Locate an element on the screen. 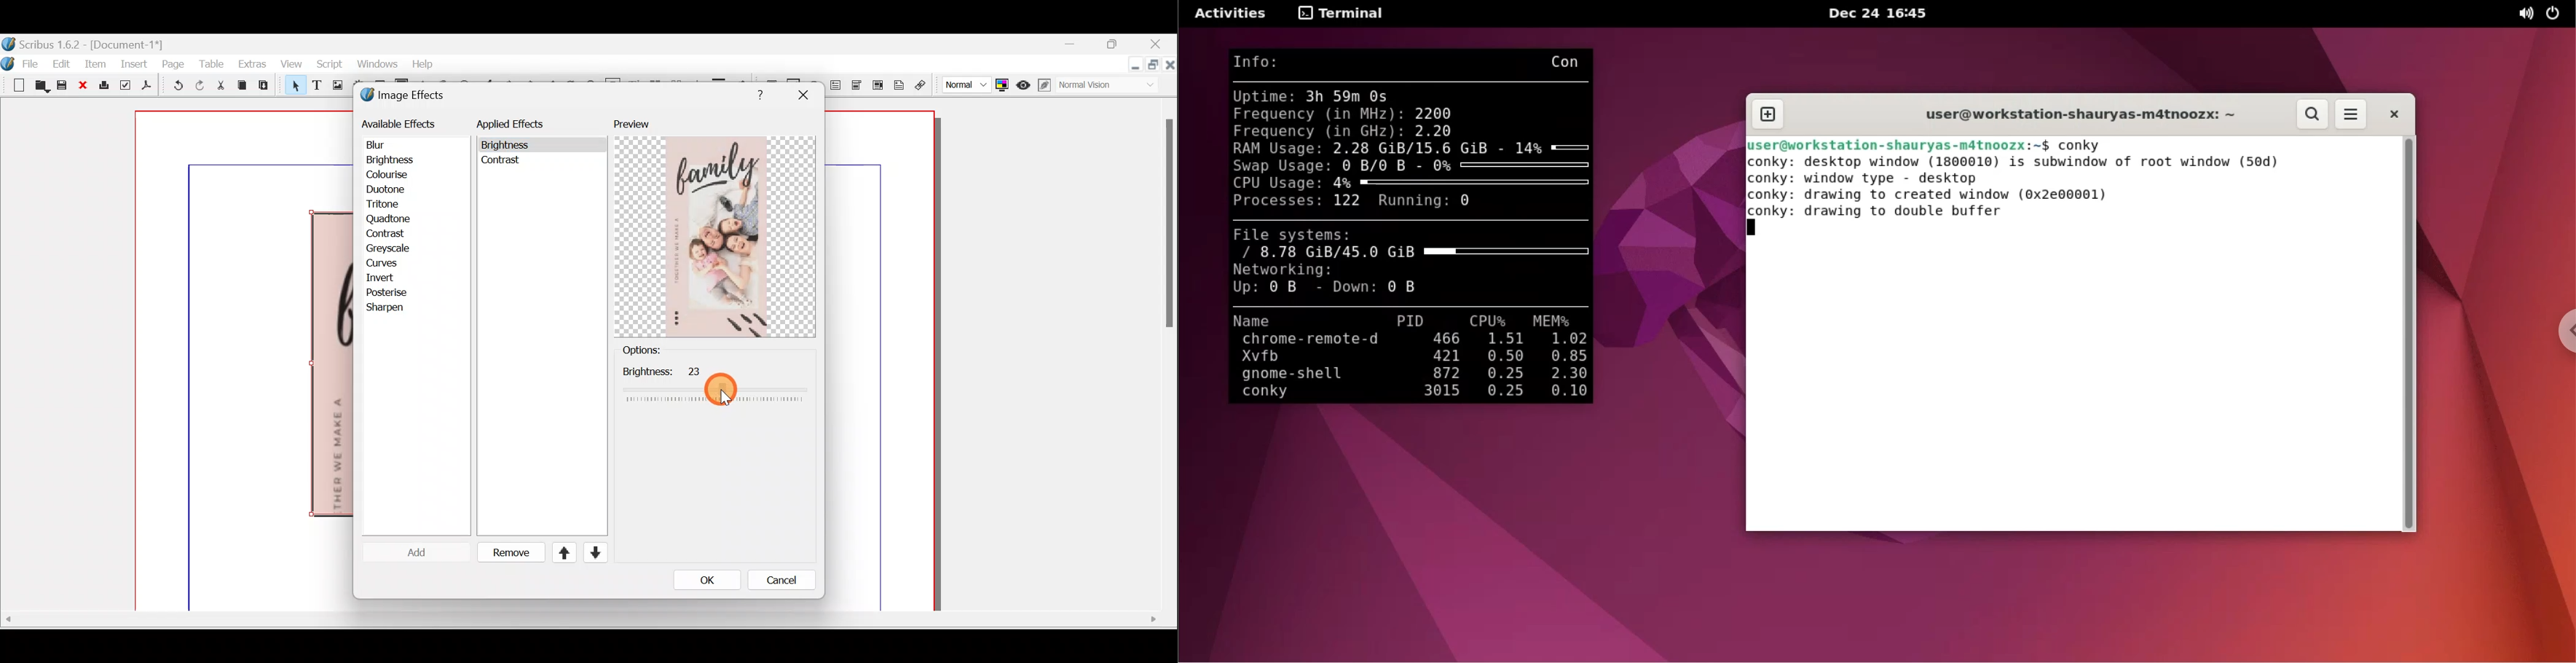  Cursor is located at coordinates (407, 552).